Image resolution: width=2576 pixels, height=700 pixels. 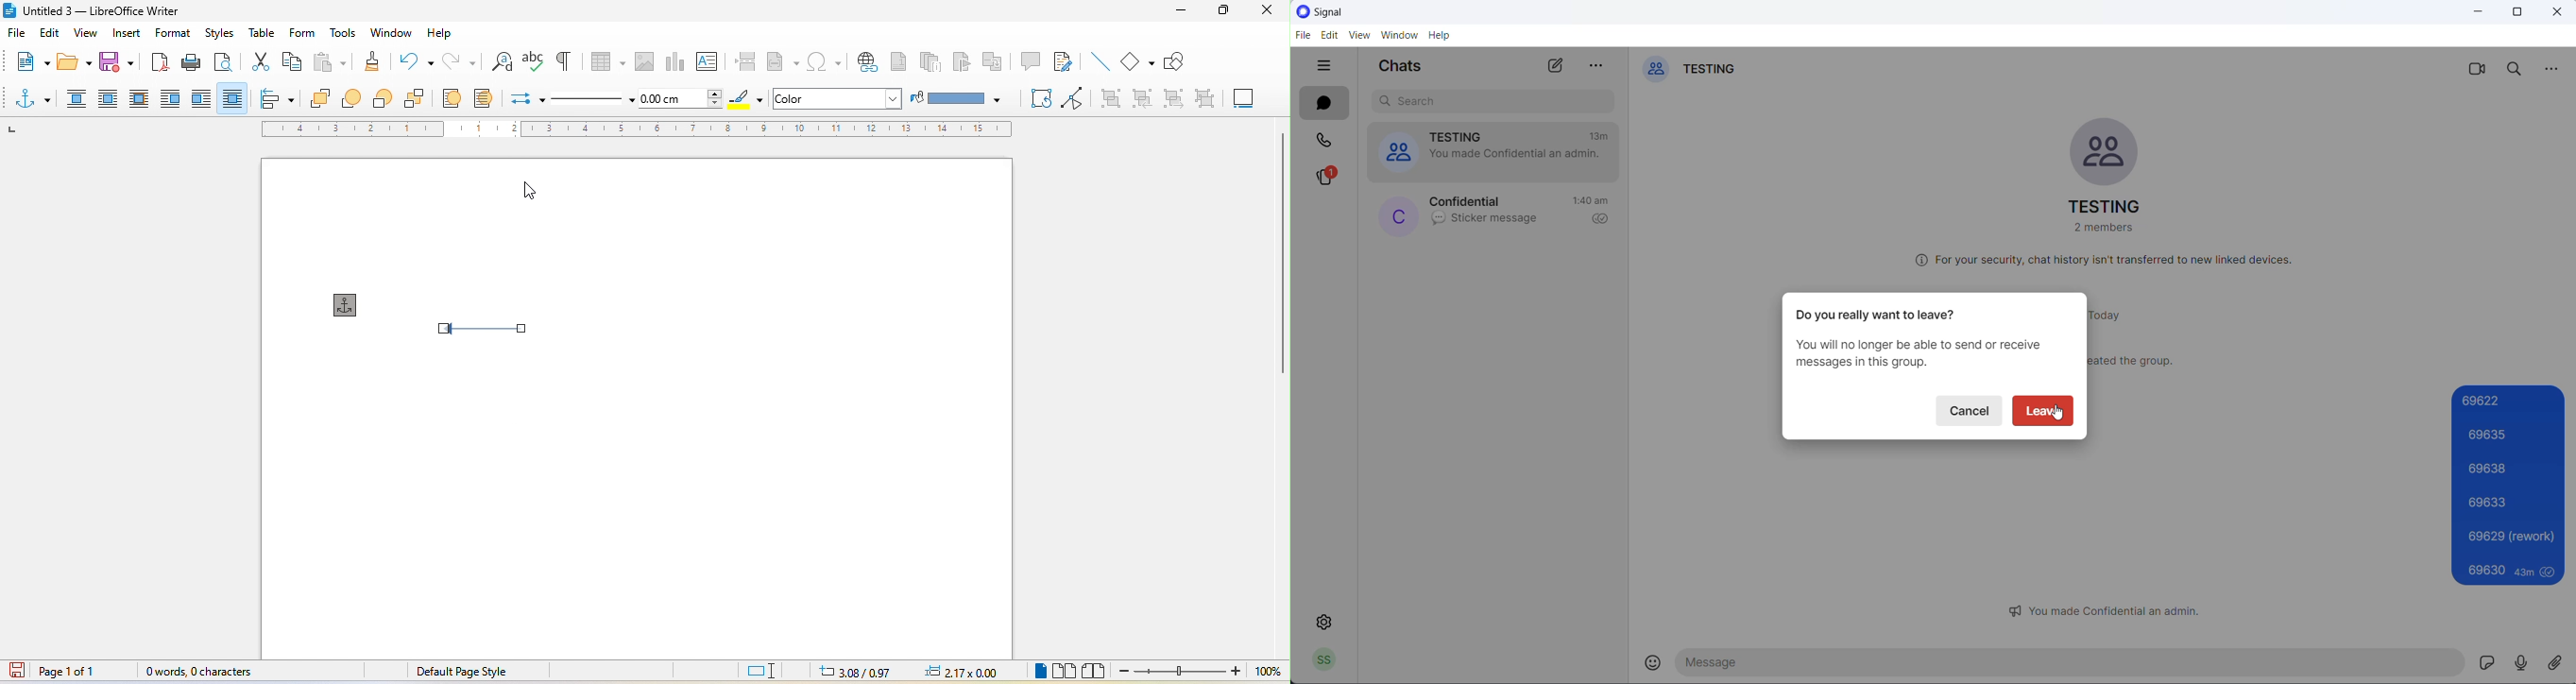 What do you see at coordinates (1327, 68) in the screenshot?
I see `hide tabs` at bounding box center [1327, 68].